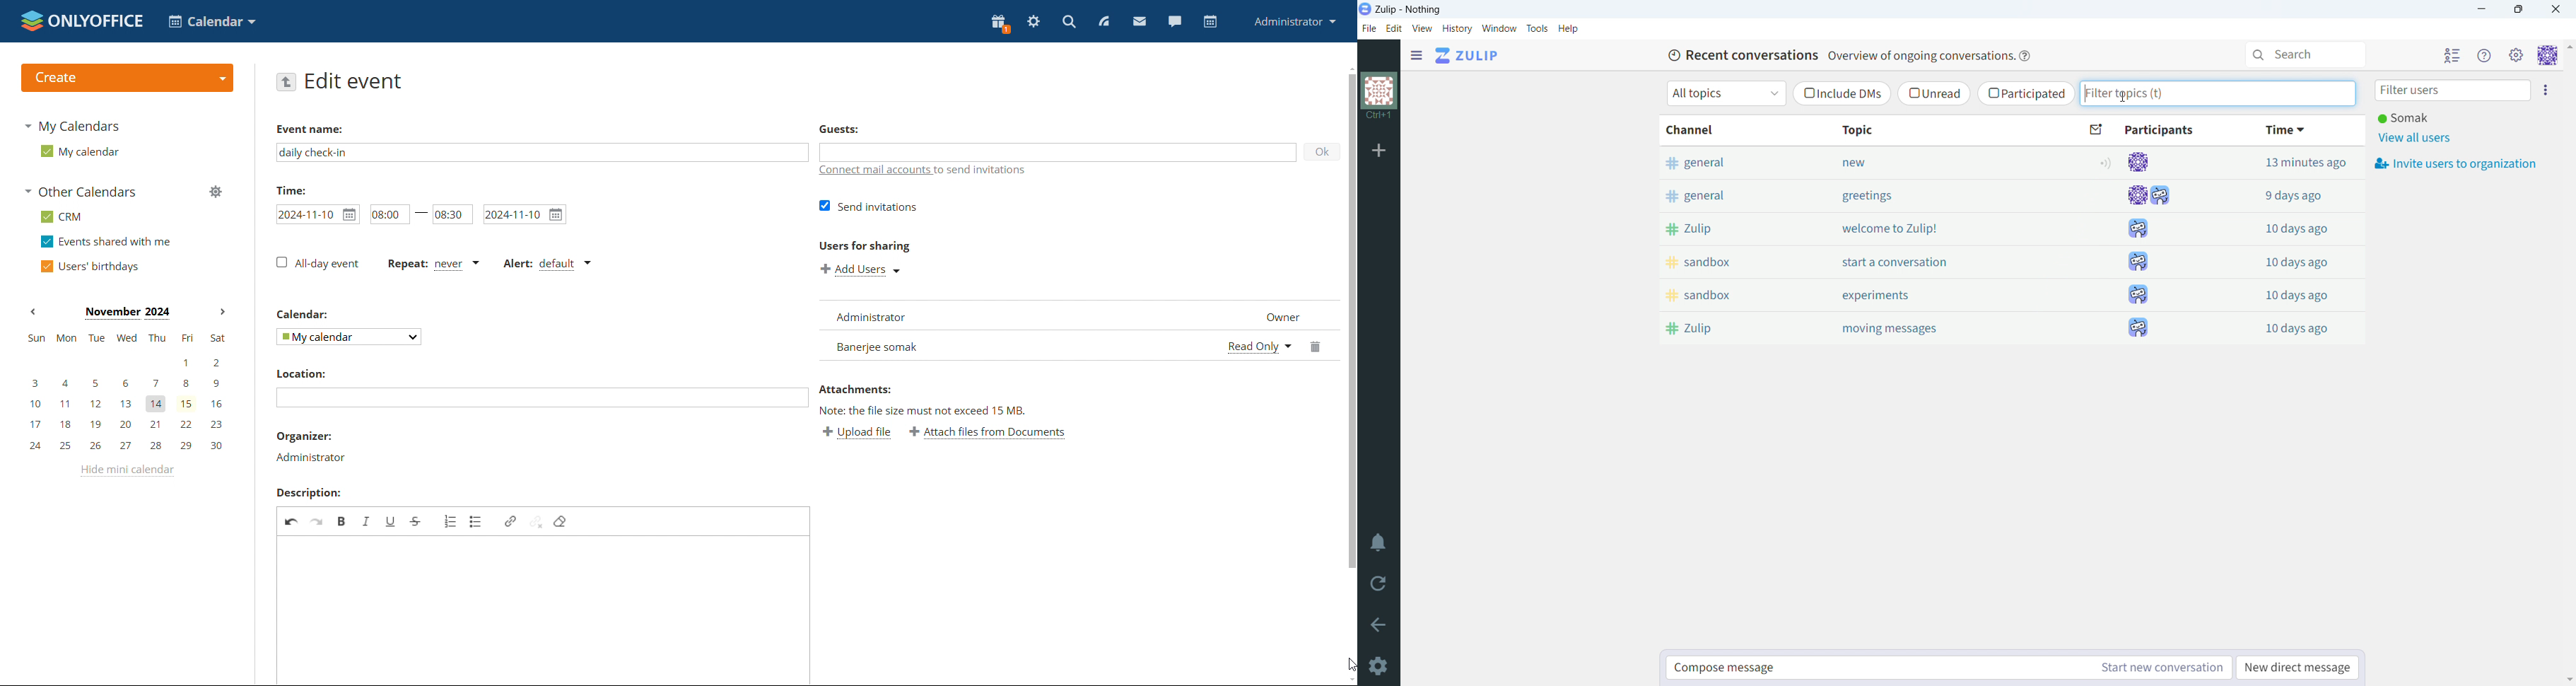 Image resolution: width=2576 pixels, height=700 pixels. Describe the element at coordinates (1378, 151) in the screenshot. I see `add organization` at that location.